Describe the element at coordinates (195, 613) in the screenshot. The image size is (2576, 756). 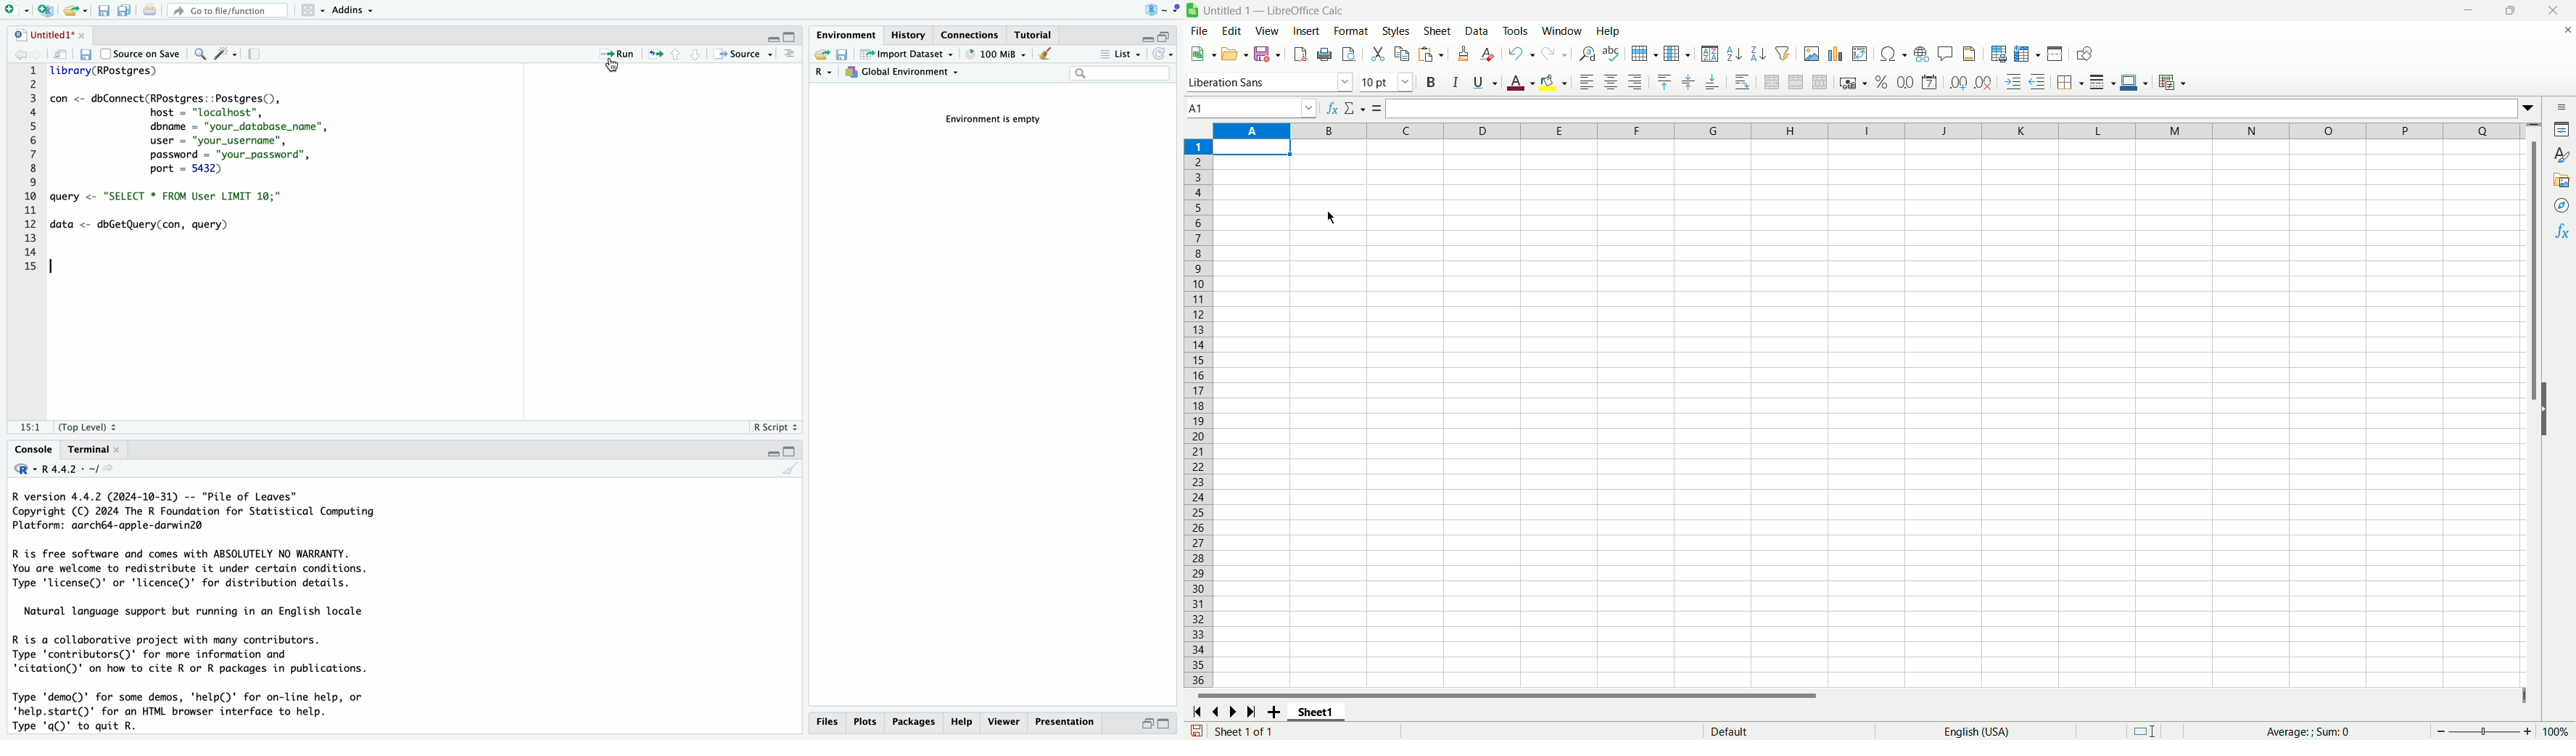
I see `description of support` at that location.